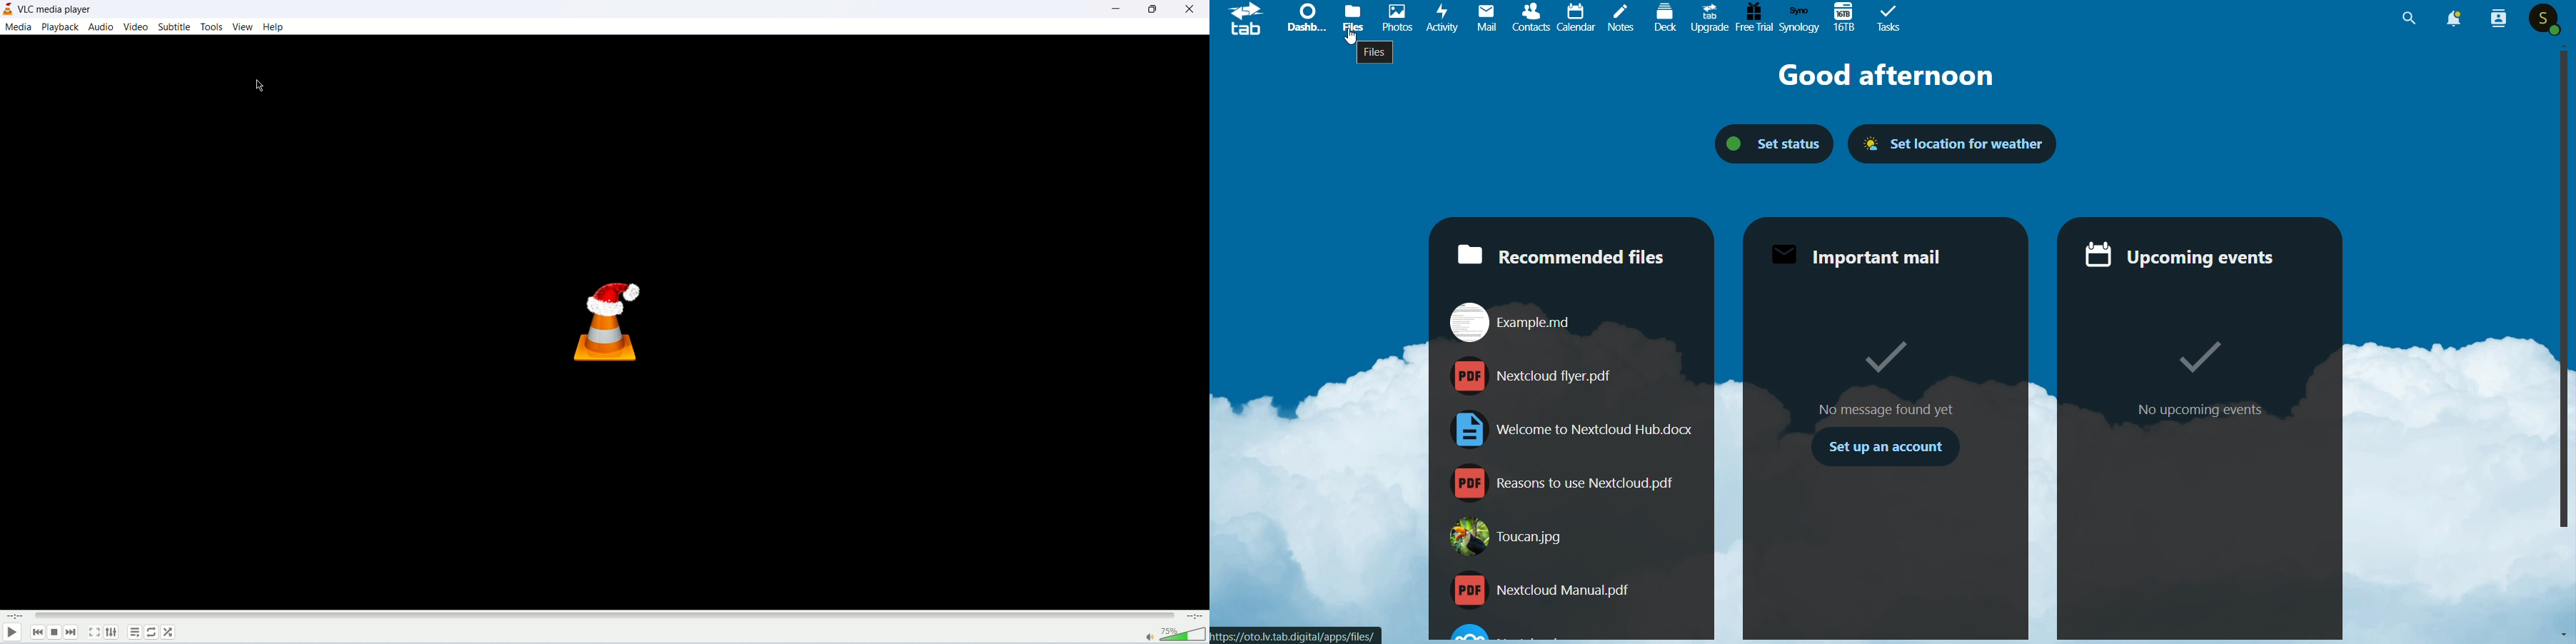 Image resolution: width=2576 pixels, height=644 pixels. I want to click on stop, so click(54, 633).